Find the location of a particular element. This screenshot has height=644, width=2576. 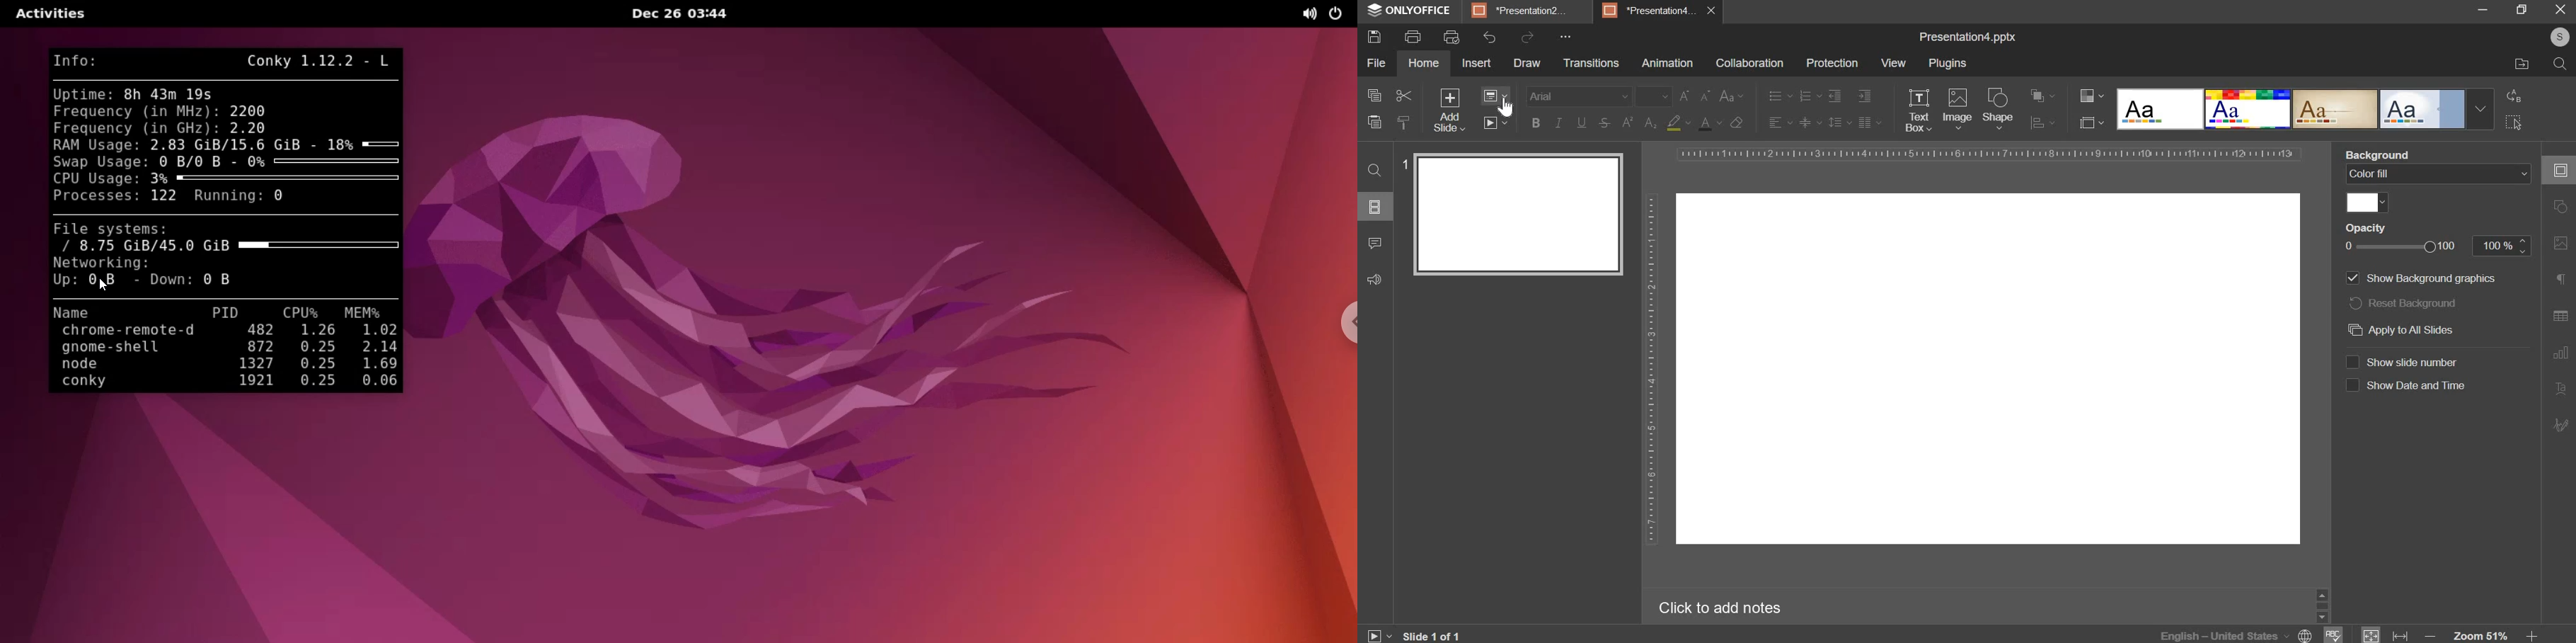

image setting is located at coordinates (2558, 243).